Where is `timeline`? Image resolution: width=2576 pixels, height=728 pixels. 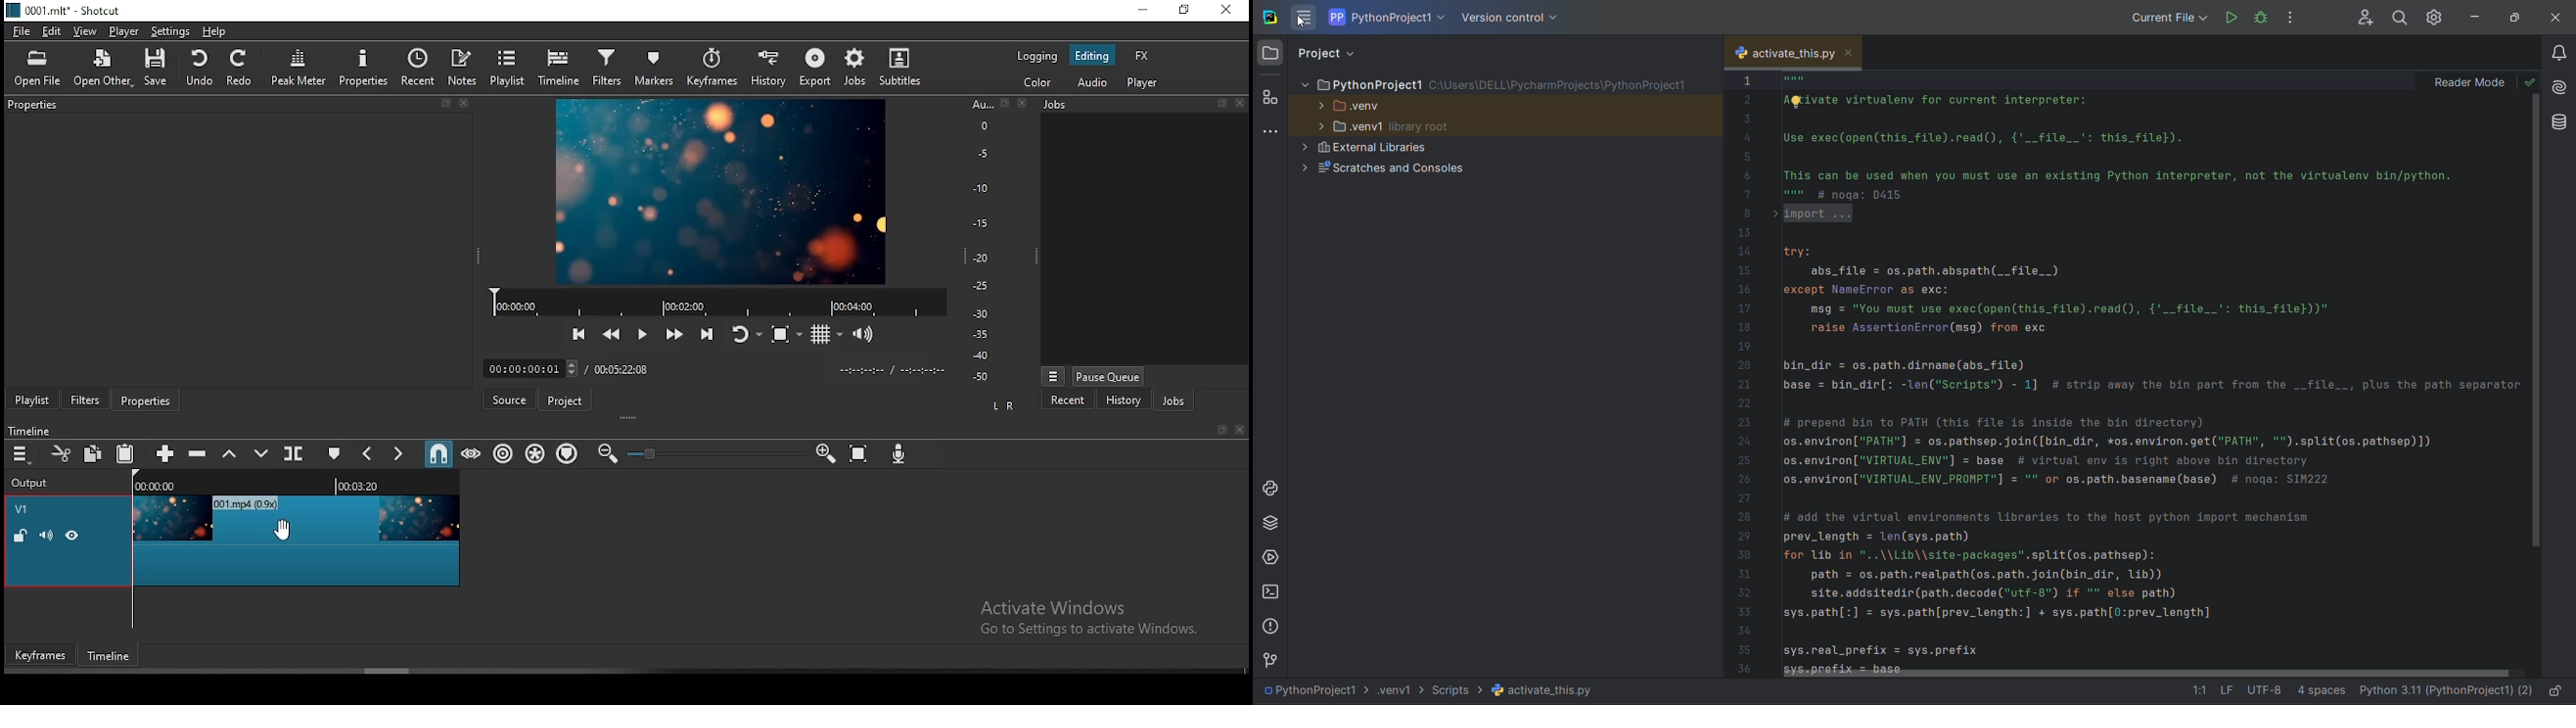
timeline is located at coordinates (29, 431).